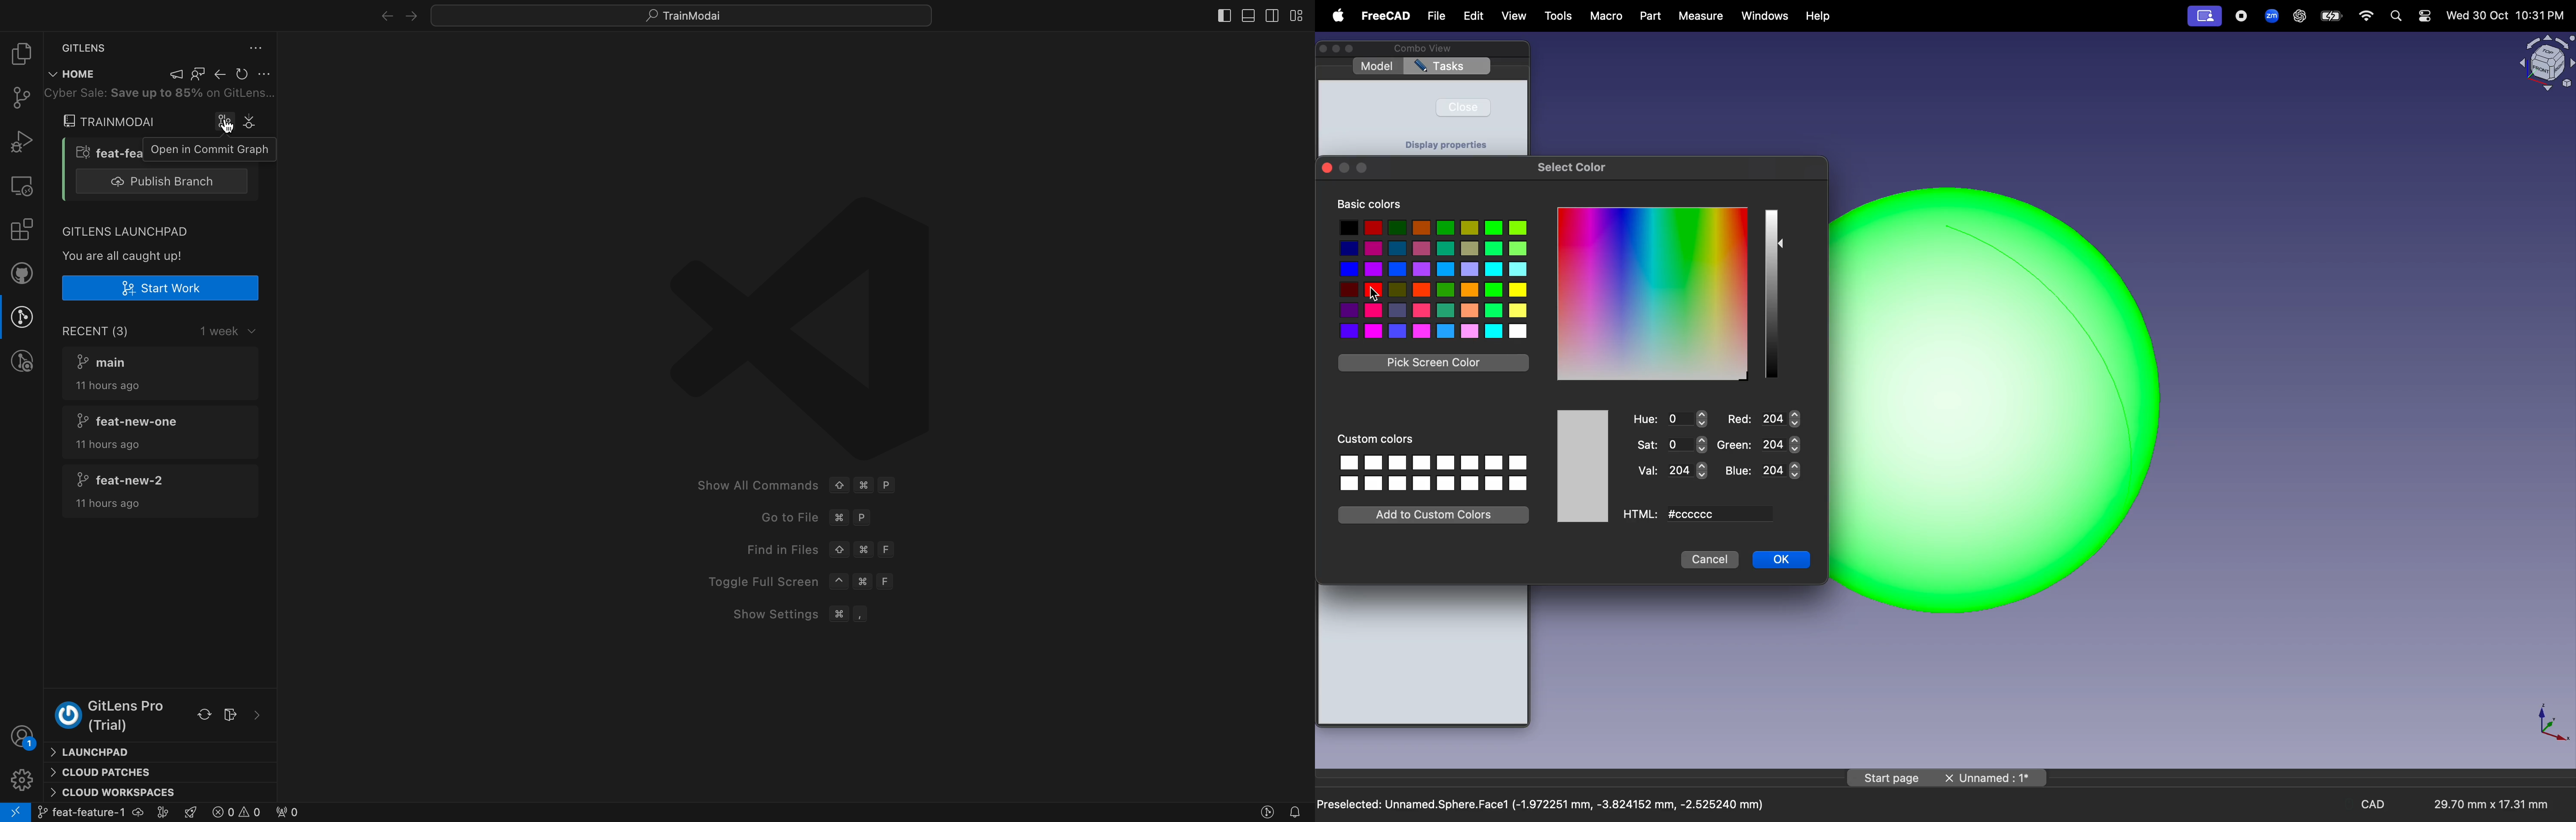  What do you see at coordinates (258, 47) in the screenshot?
I see `gitlens settings` at bounding box center [258, 47].